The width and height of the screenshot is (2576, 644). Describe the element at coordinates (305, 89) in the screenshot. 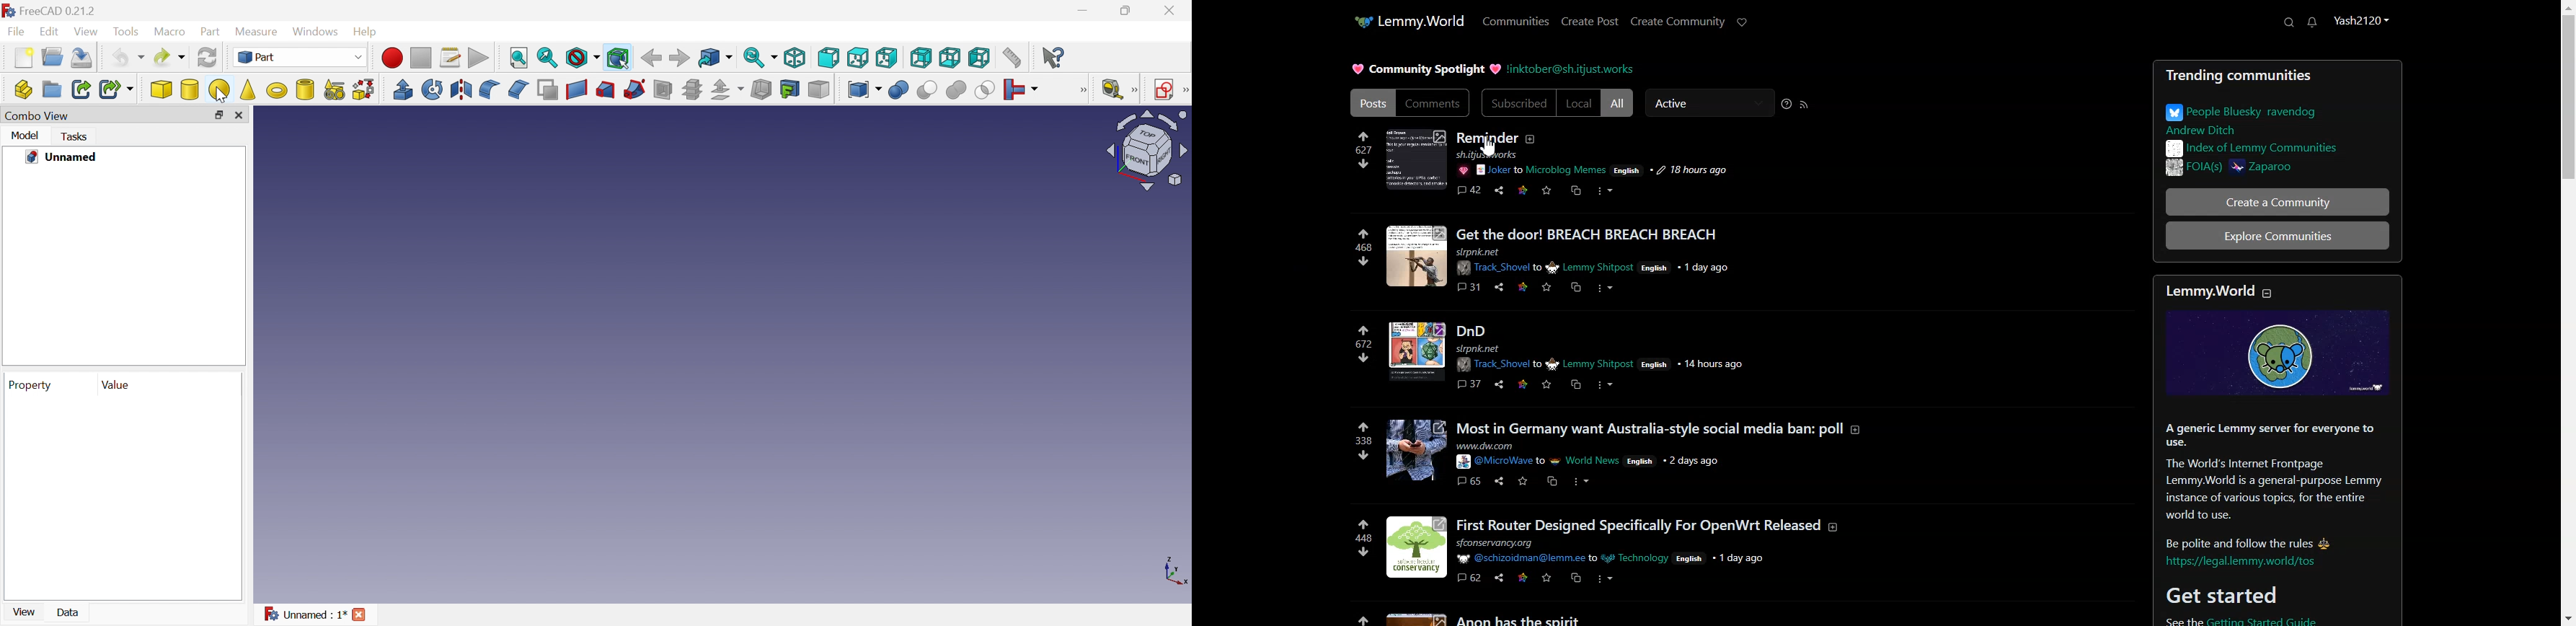

I see `Create tube` at that location.